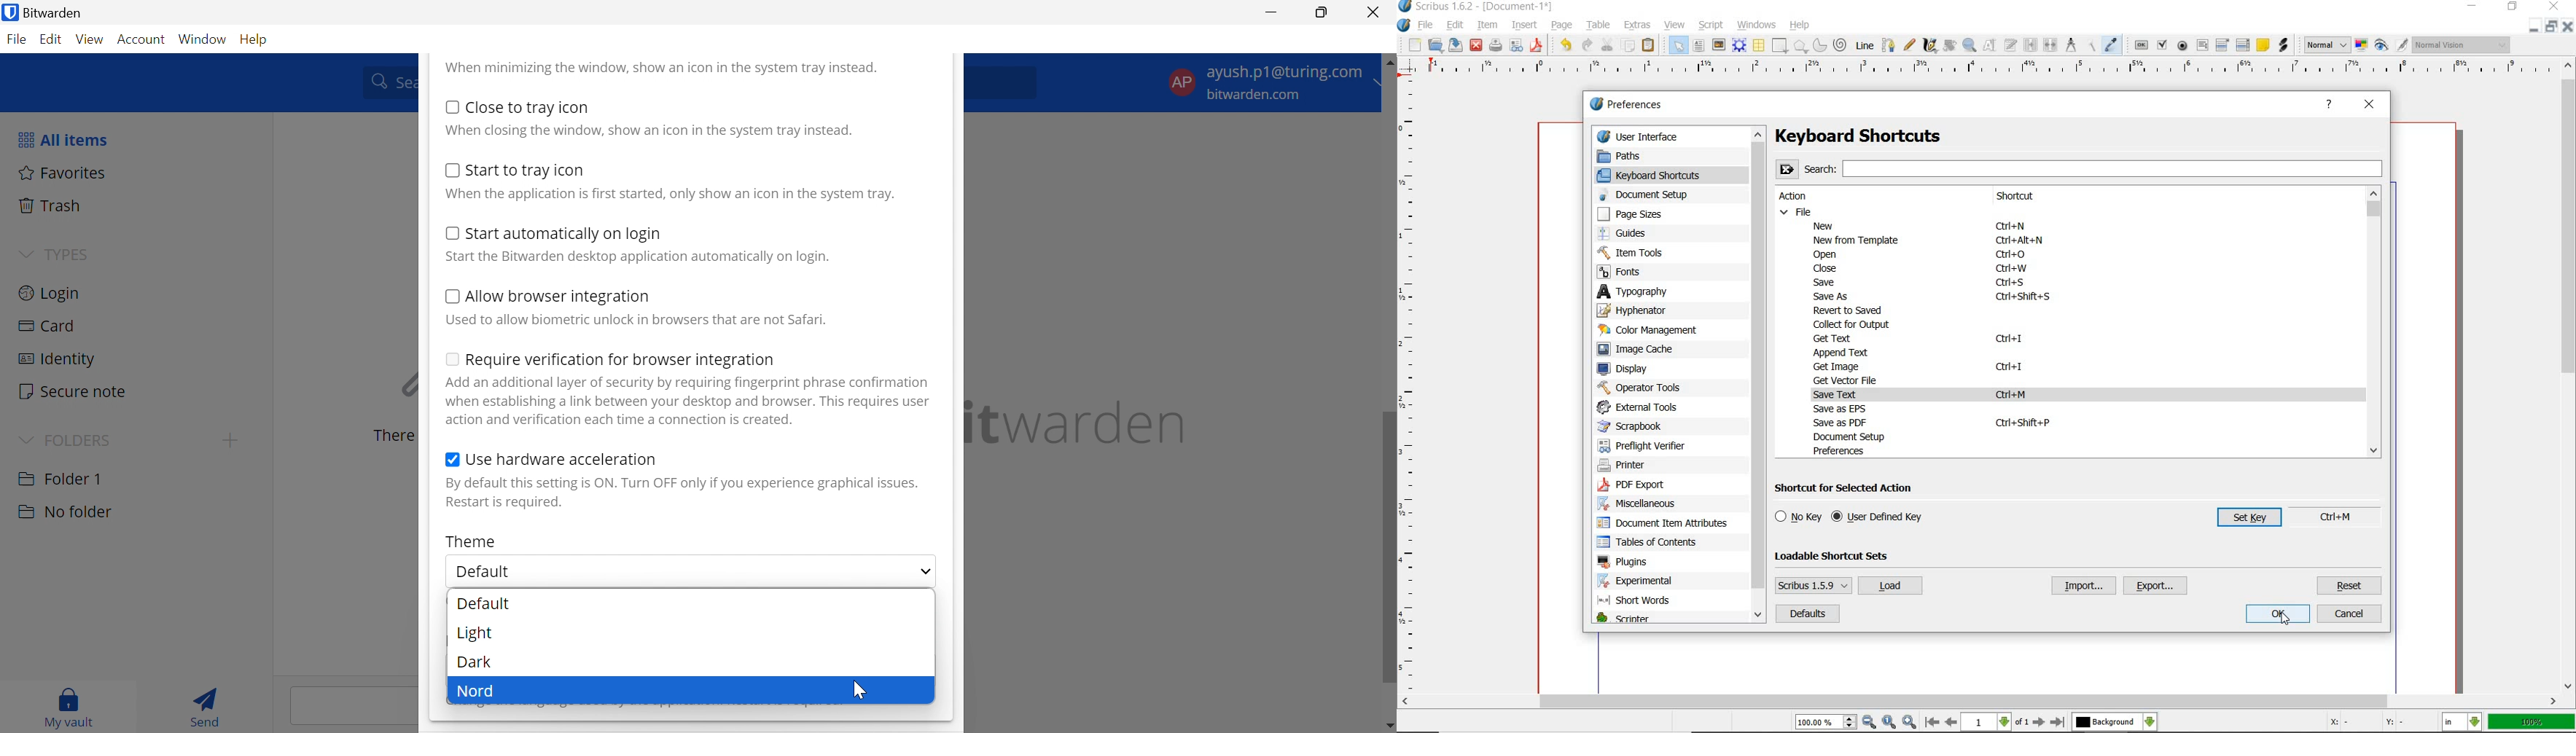 This screenshot has height=756, width=2576. I want to click on guides, so click(1642, 234).